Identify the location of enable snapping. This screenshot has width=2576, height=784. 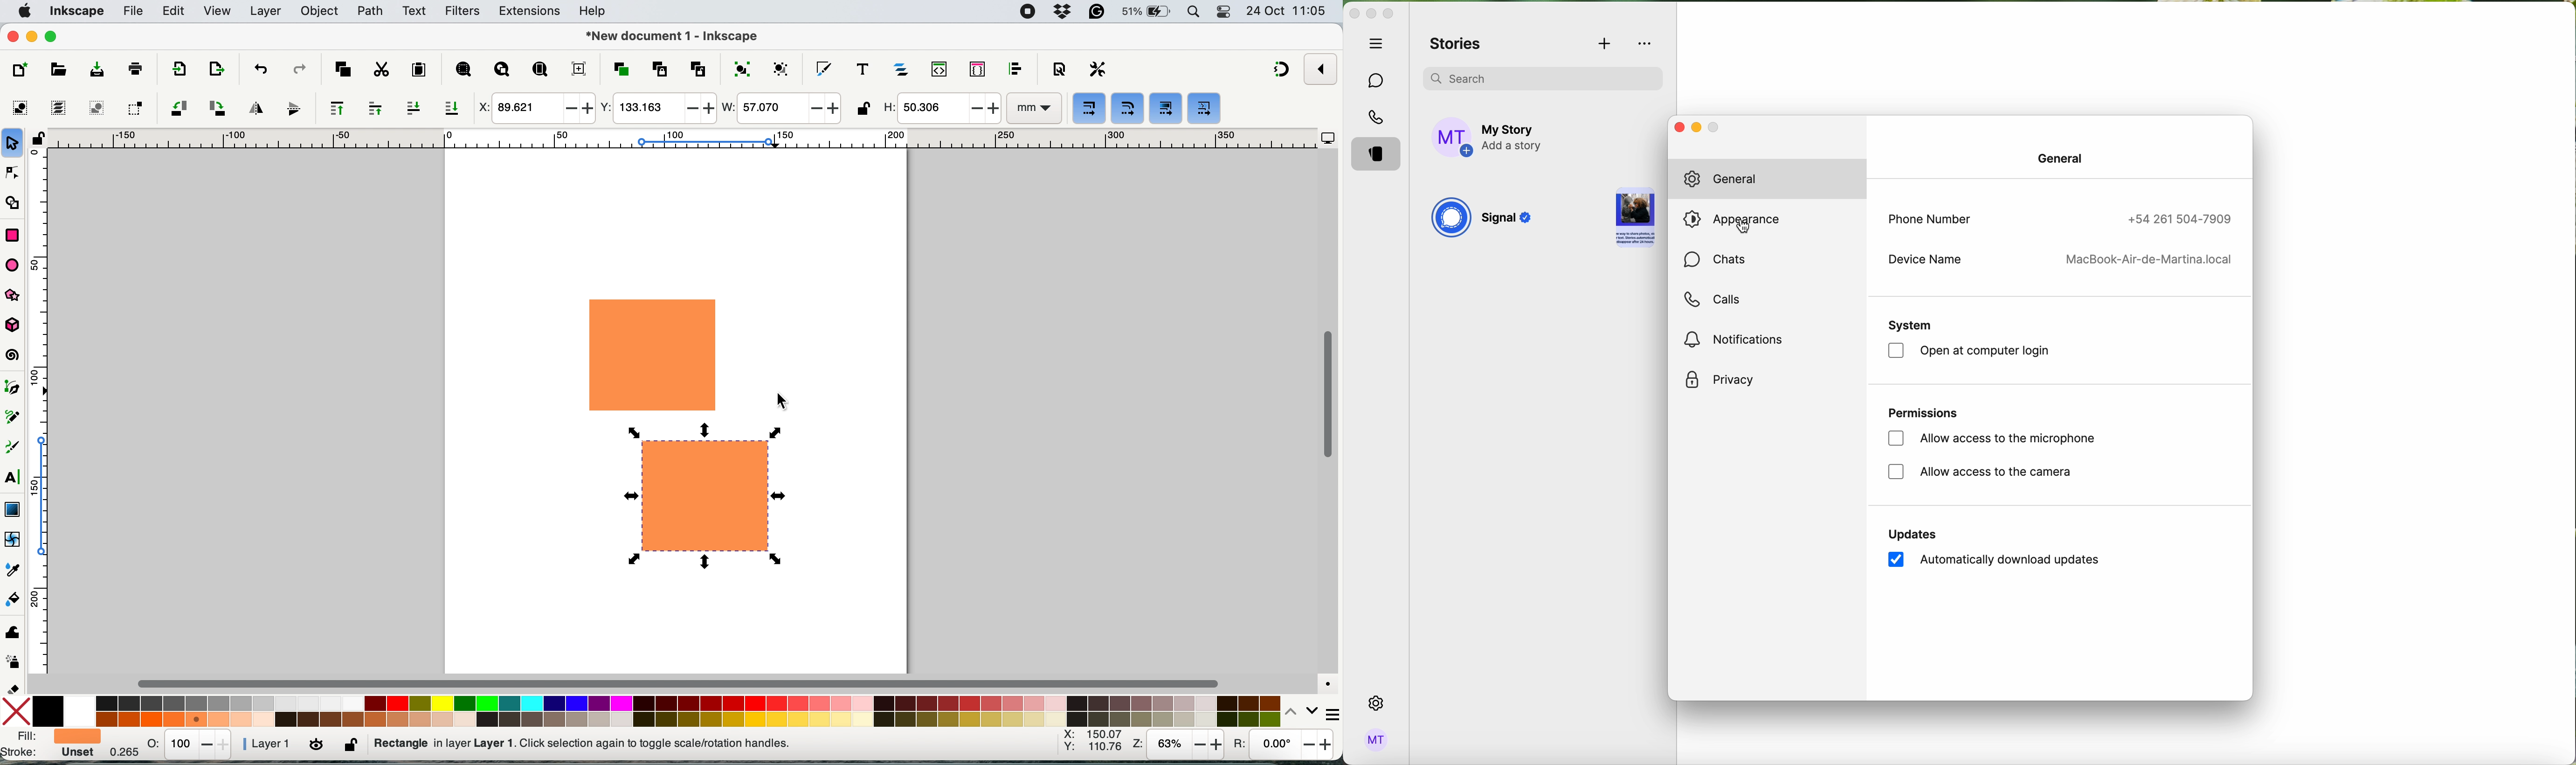
(1321, 68).